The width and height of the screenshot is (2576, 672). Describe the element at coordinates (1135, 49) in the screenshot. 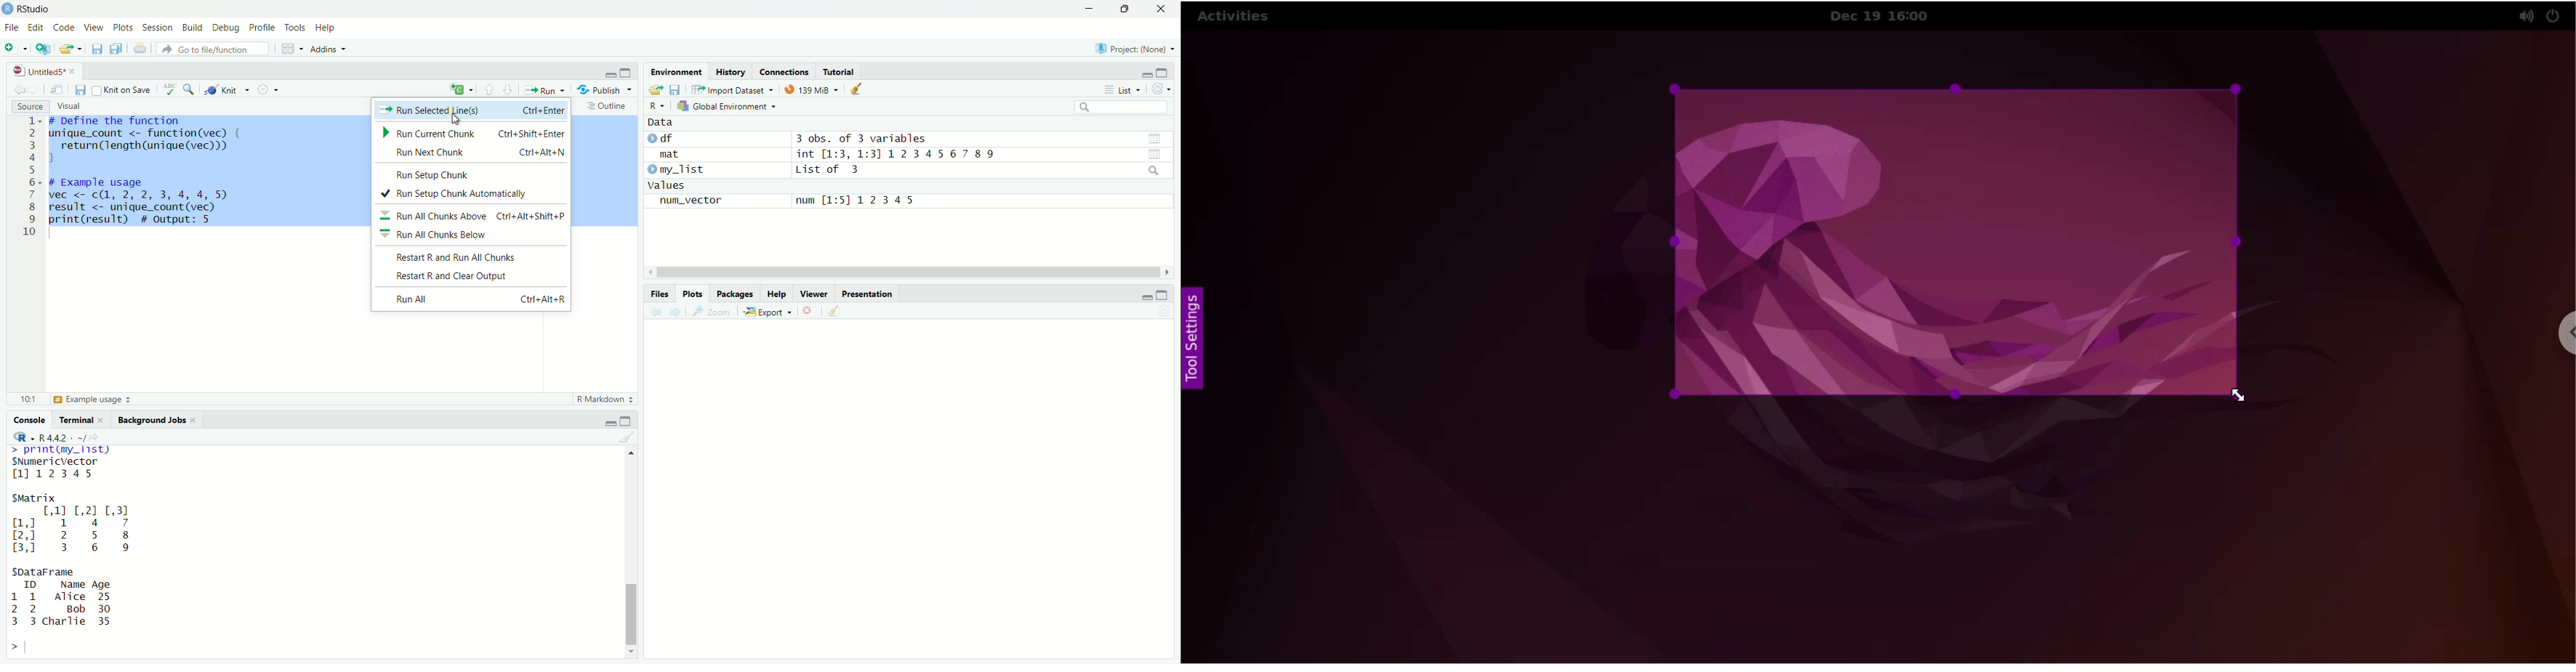

I see `Project(None)` at that location.